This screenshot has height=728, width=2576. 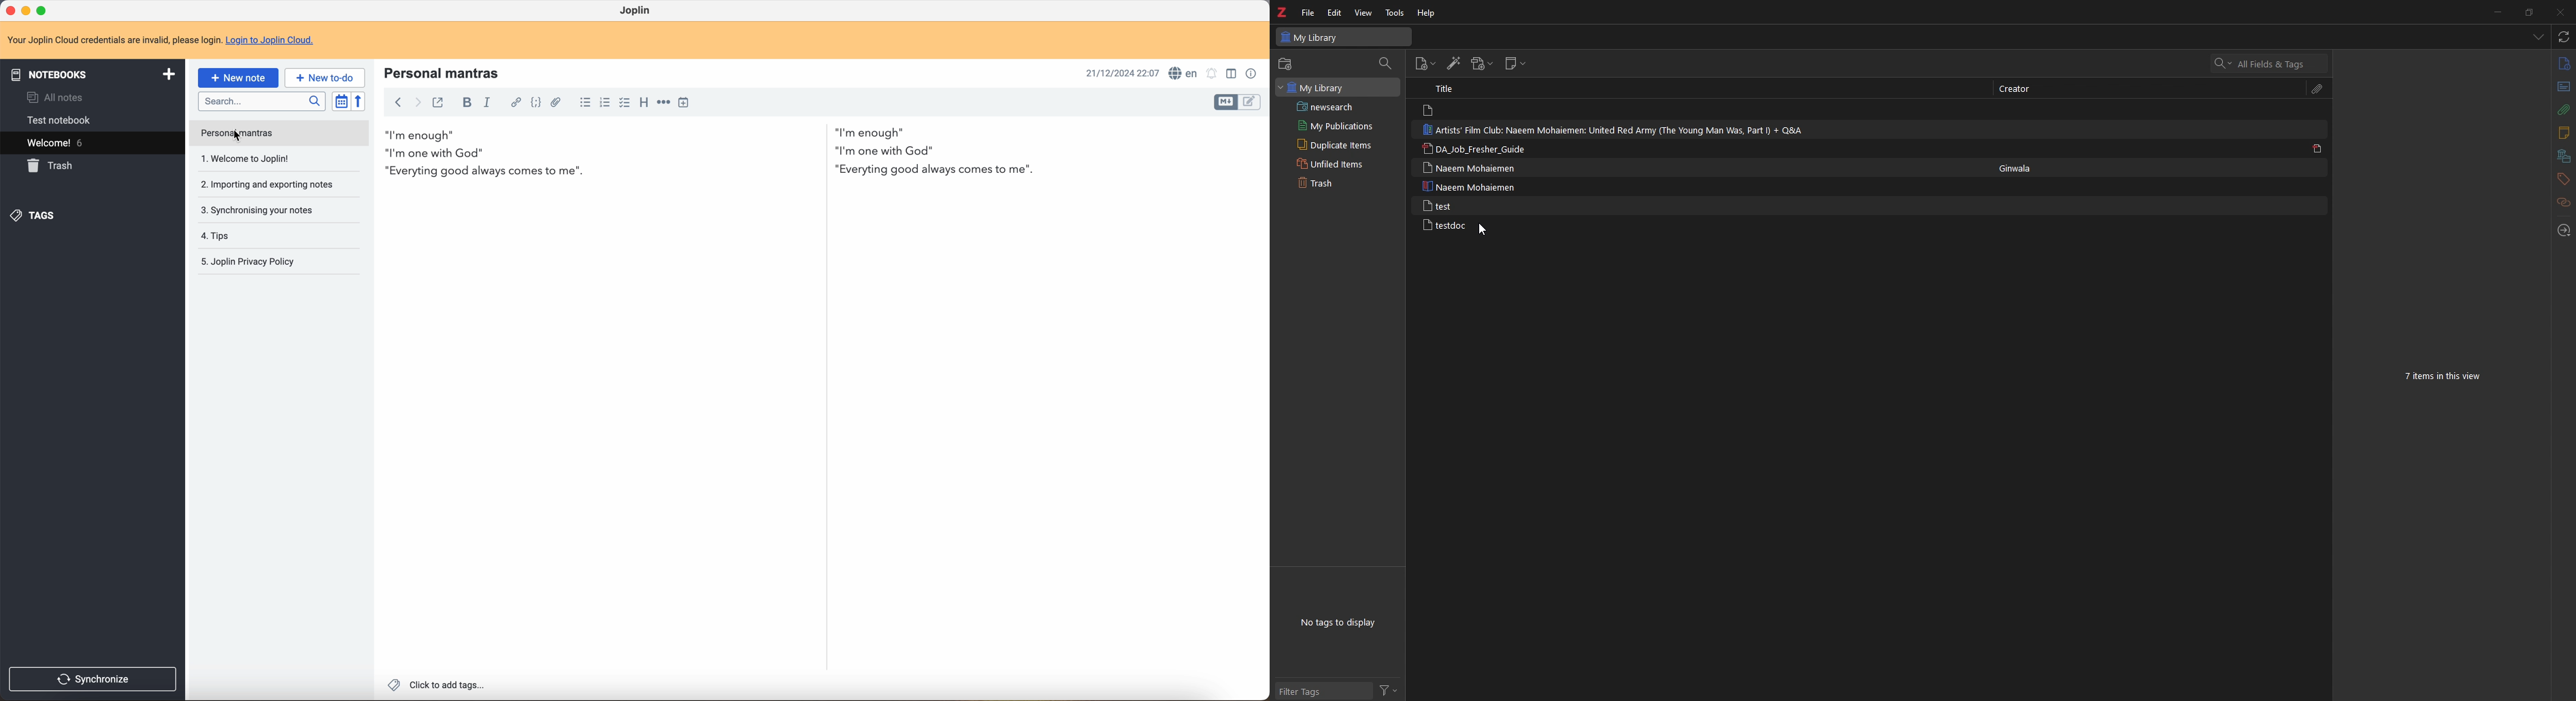 What do you see at coordinates (2563, 231) in the screenshot?
I see `locate` at bounding box center [2563, 231].